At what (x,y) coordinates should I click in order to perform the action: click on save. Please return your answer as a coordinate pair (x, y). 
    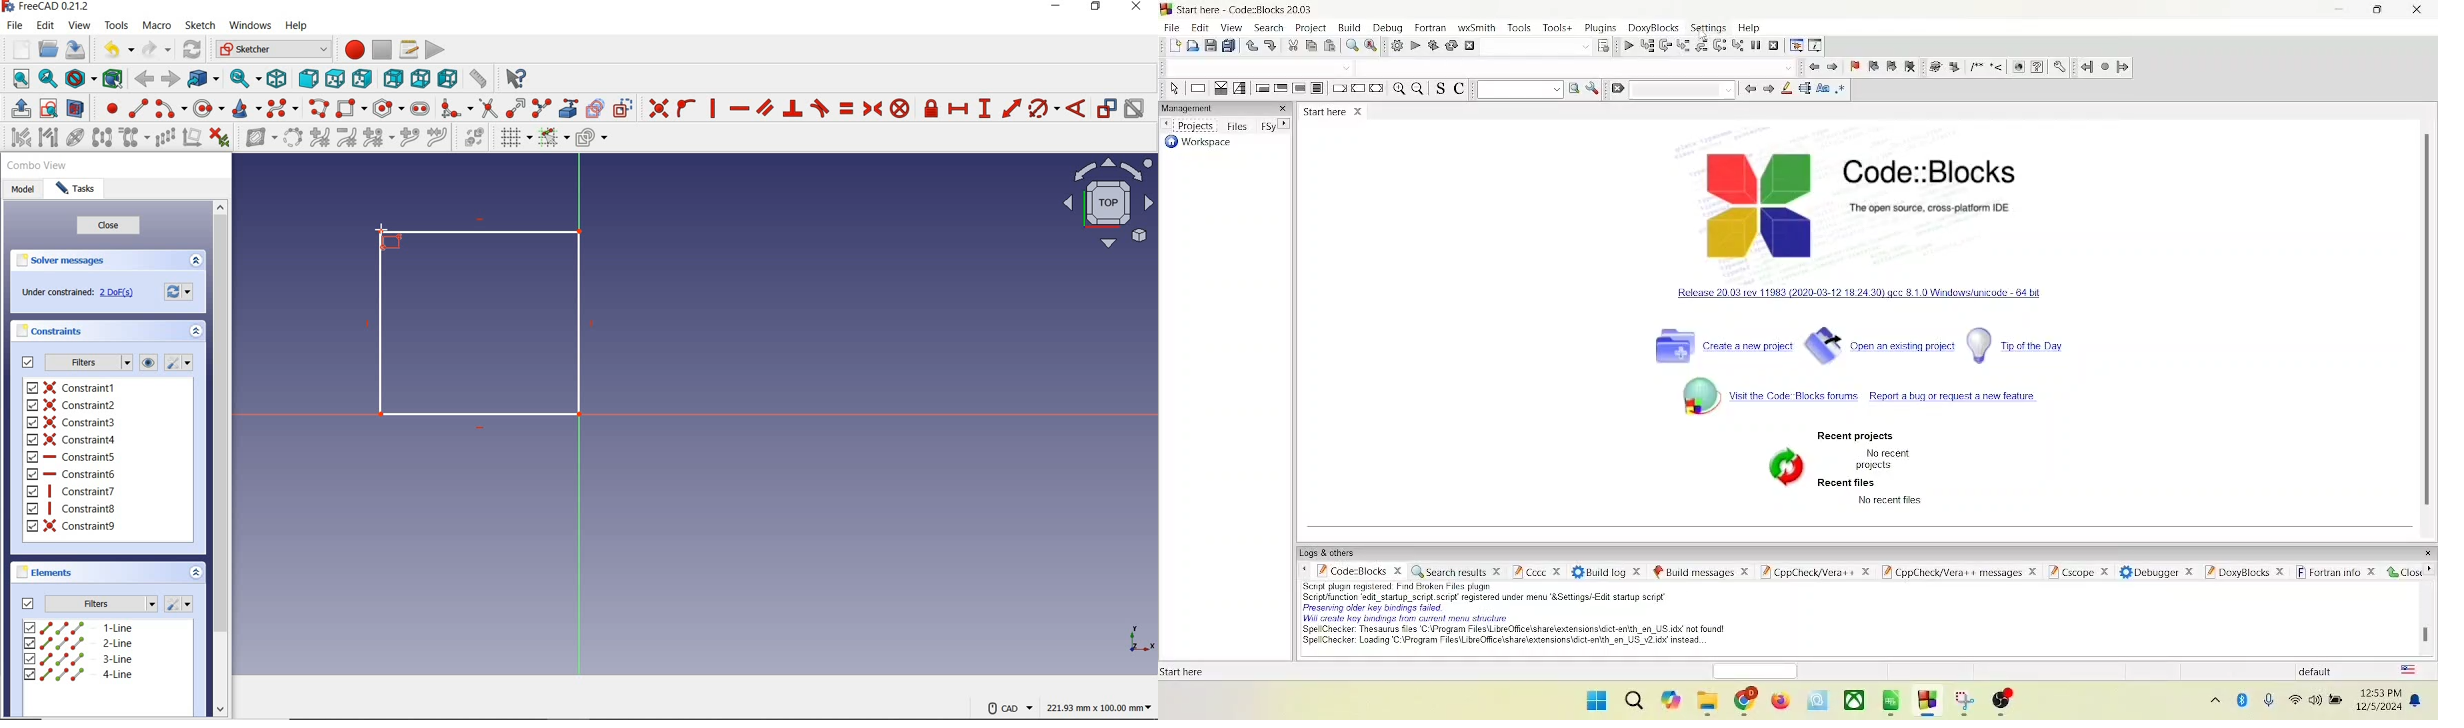
    Looking at the image, I should click on (1209, 45).